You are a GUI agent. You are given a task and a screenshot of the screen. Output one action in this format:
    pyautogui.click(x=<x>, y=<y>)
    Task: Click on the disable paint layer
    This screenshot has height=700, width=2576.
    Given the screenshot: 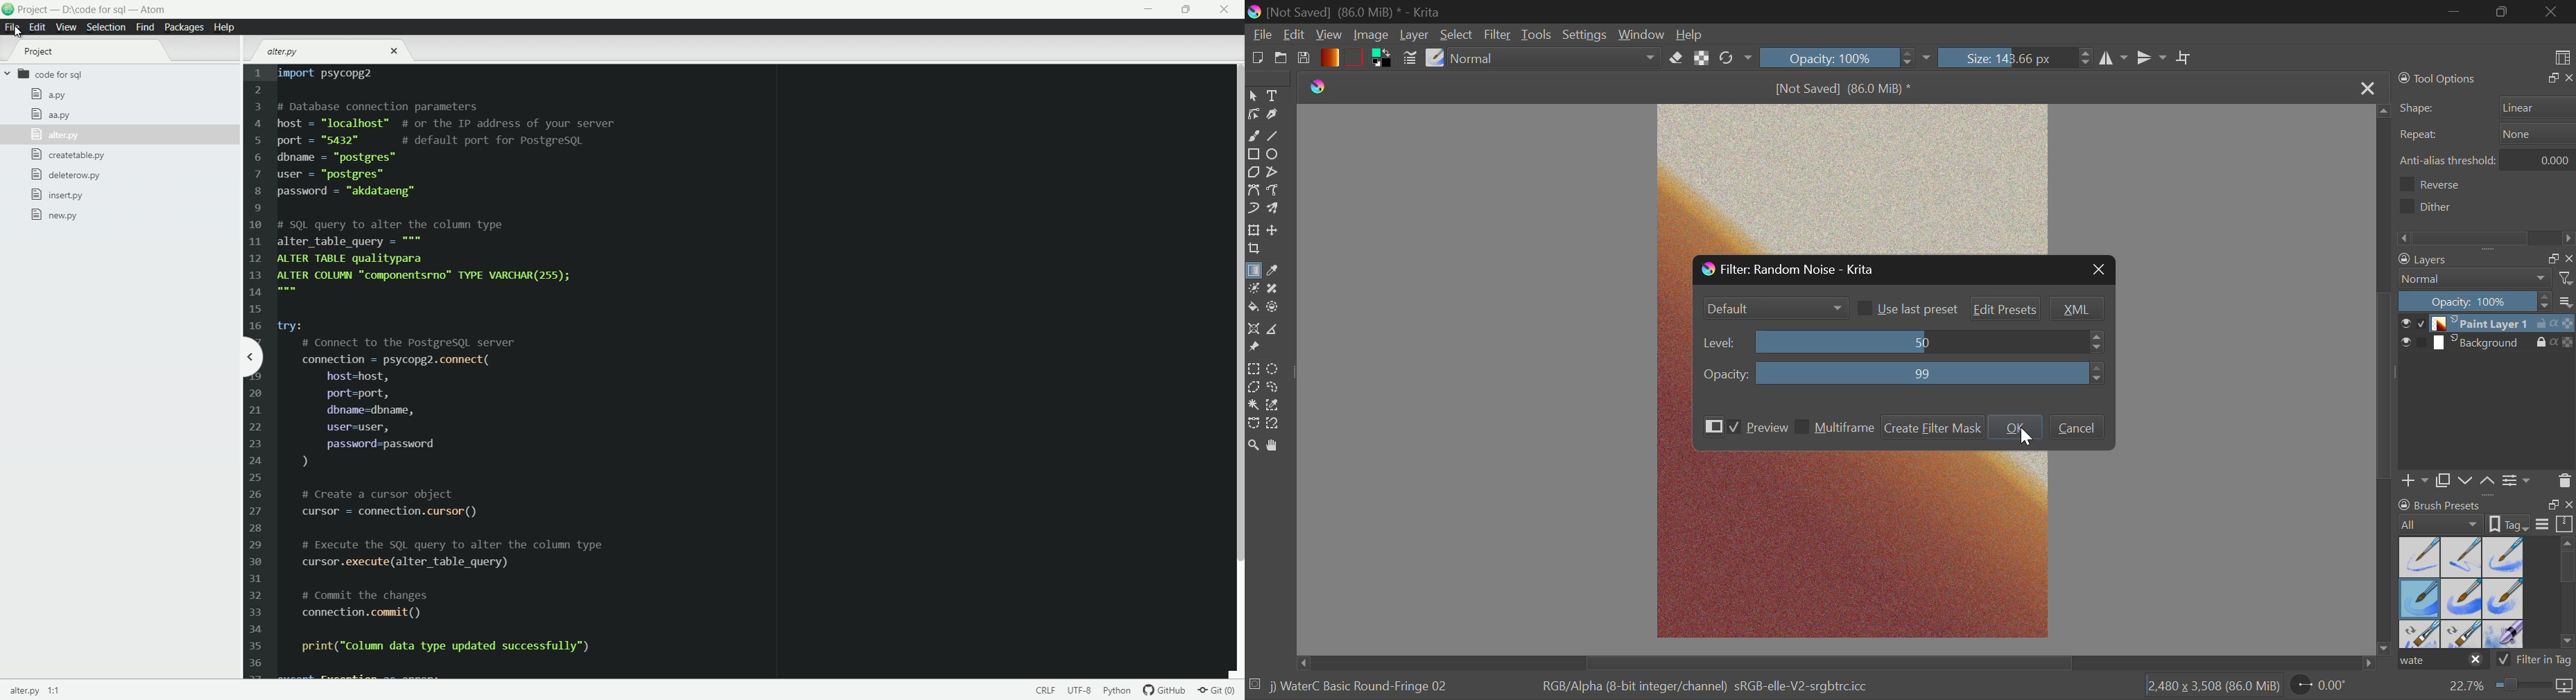 What is the action you would take?
    pyautogui.click(x=2422, y=323)
    